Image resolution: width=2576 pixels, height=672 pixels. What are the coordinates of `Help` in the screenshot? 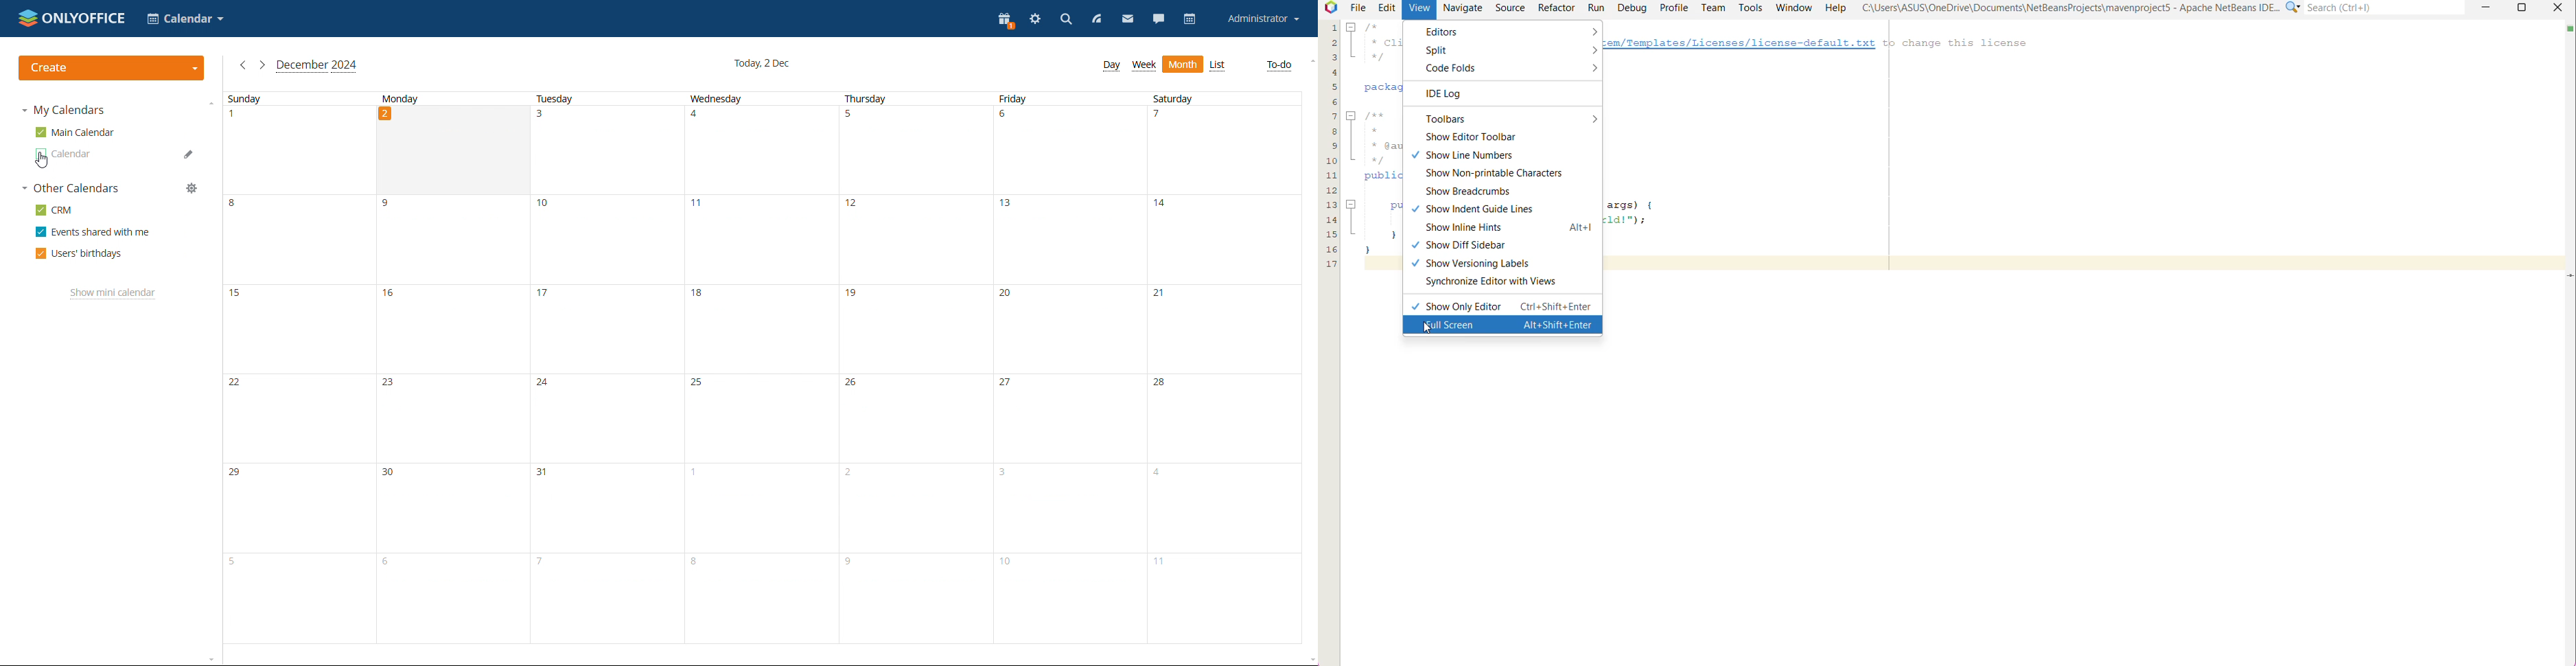 It's located at (1835, 8).